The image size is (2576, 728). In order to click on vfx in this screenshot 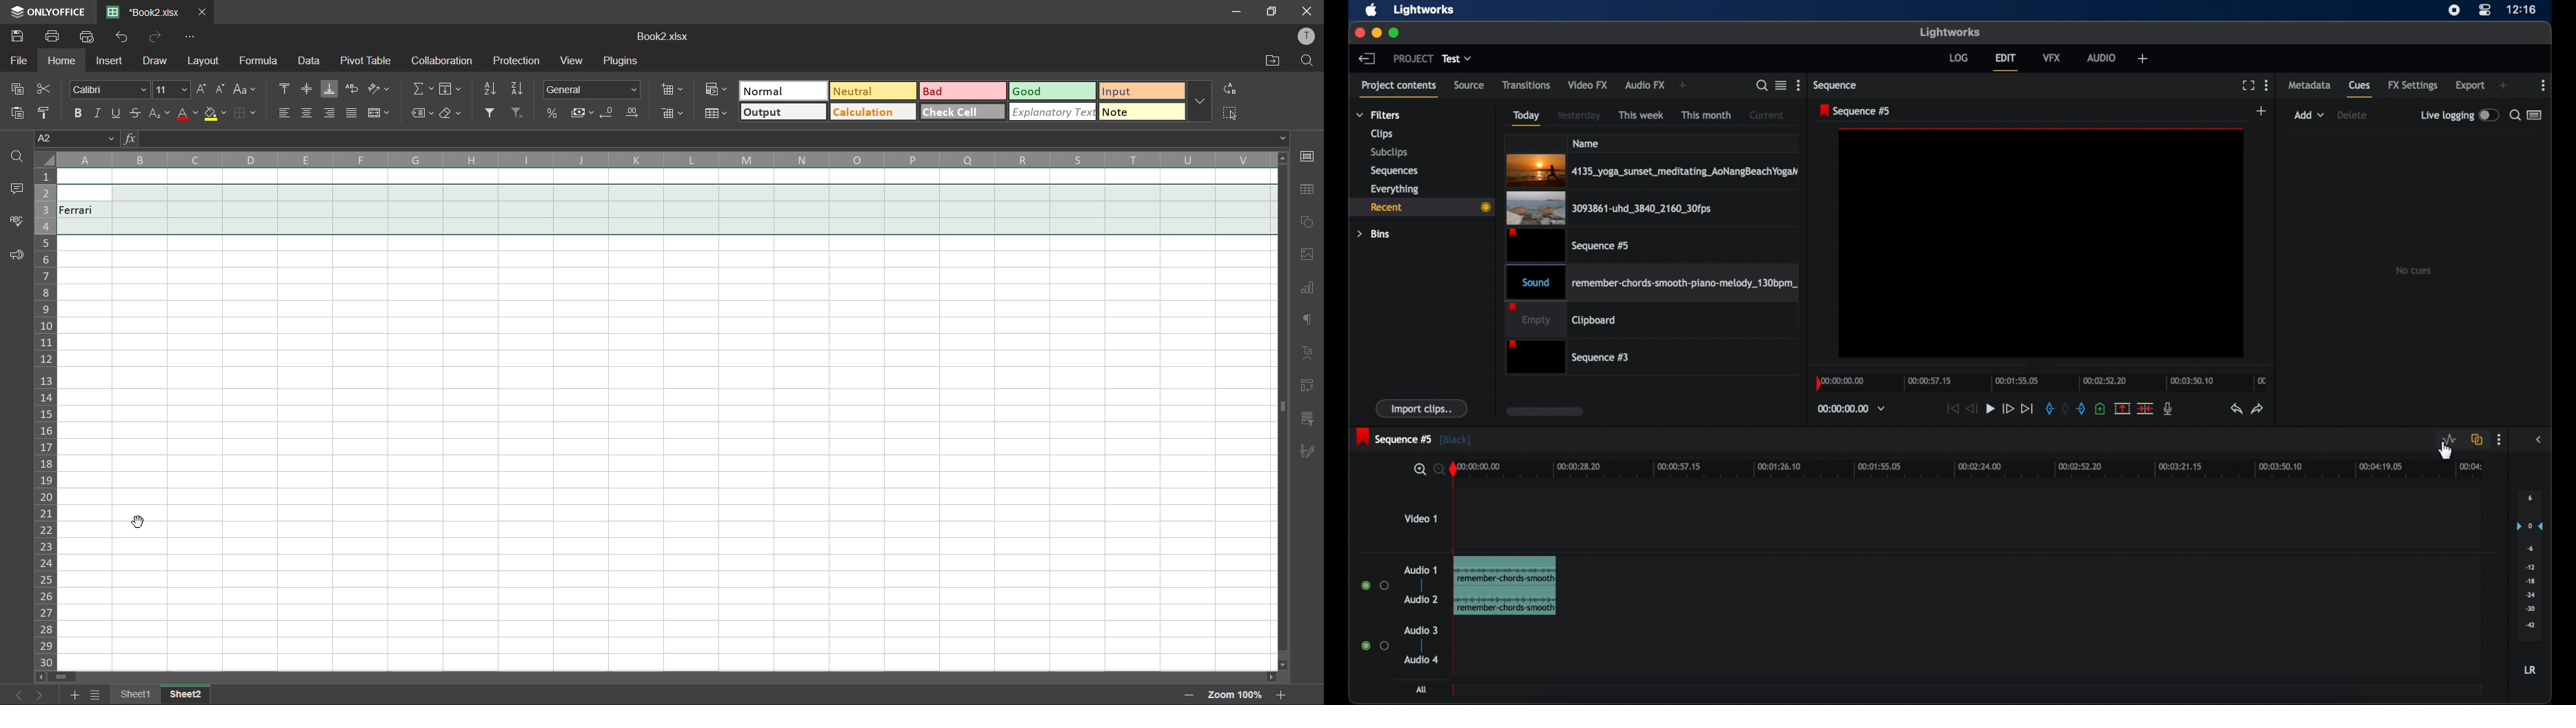, I will do `click(2052, 57)`.